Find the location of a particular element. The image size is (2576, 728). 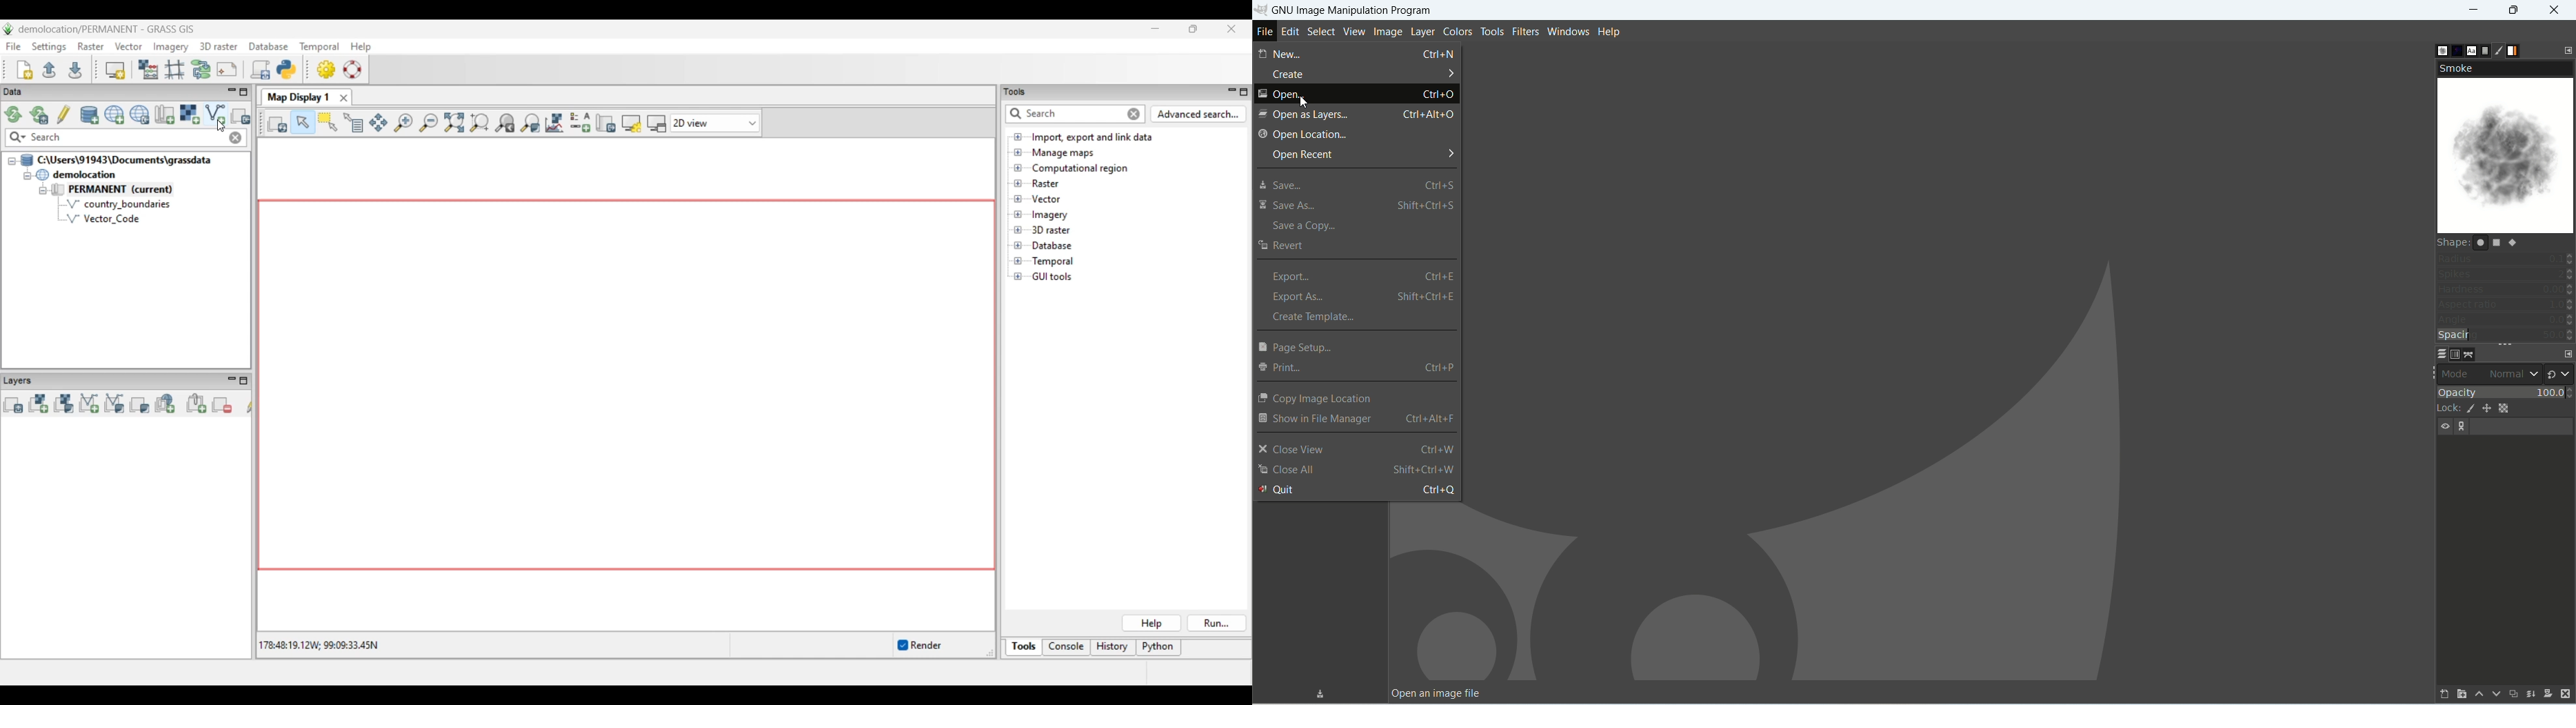

add a mask is located at coordinates (2548, 693).